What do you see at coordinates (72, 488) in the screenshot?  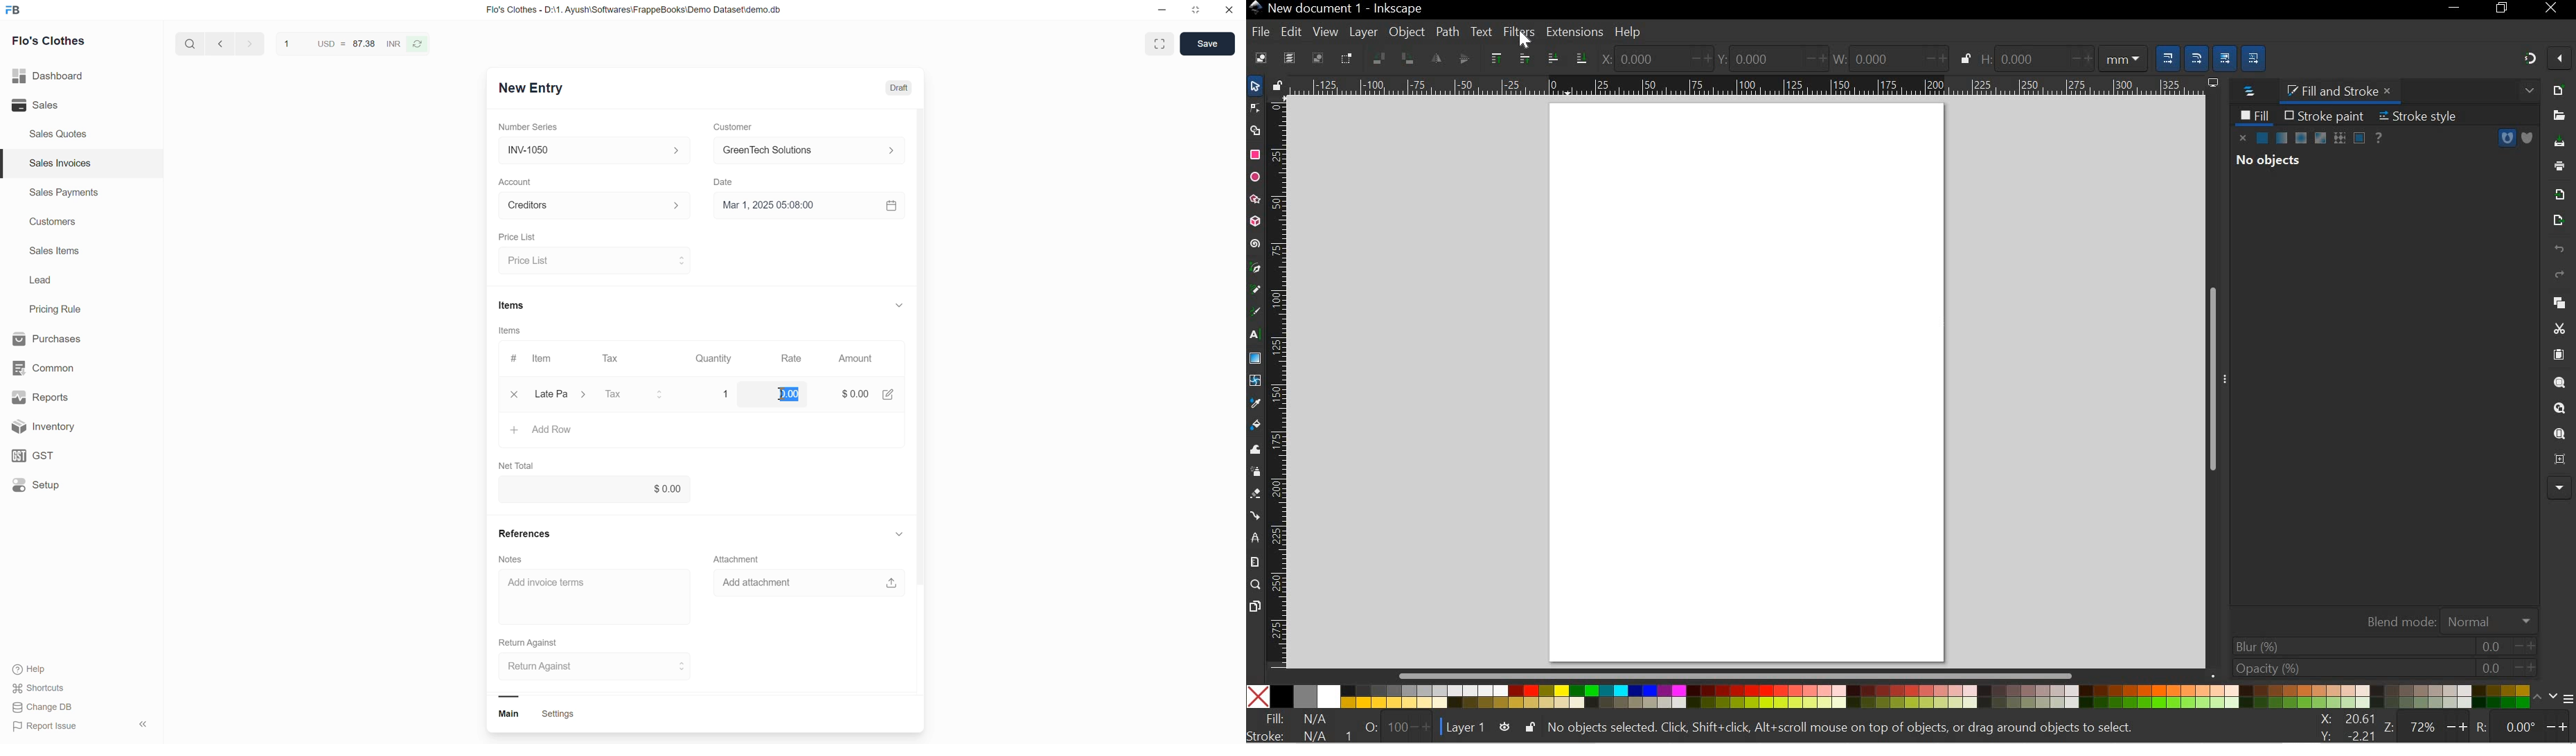 I see `Setup` at bounding box center [72, 488].